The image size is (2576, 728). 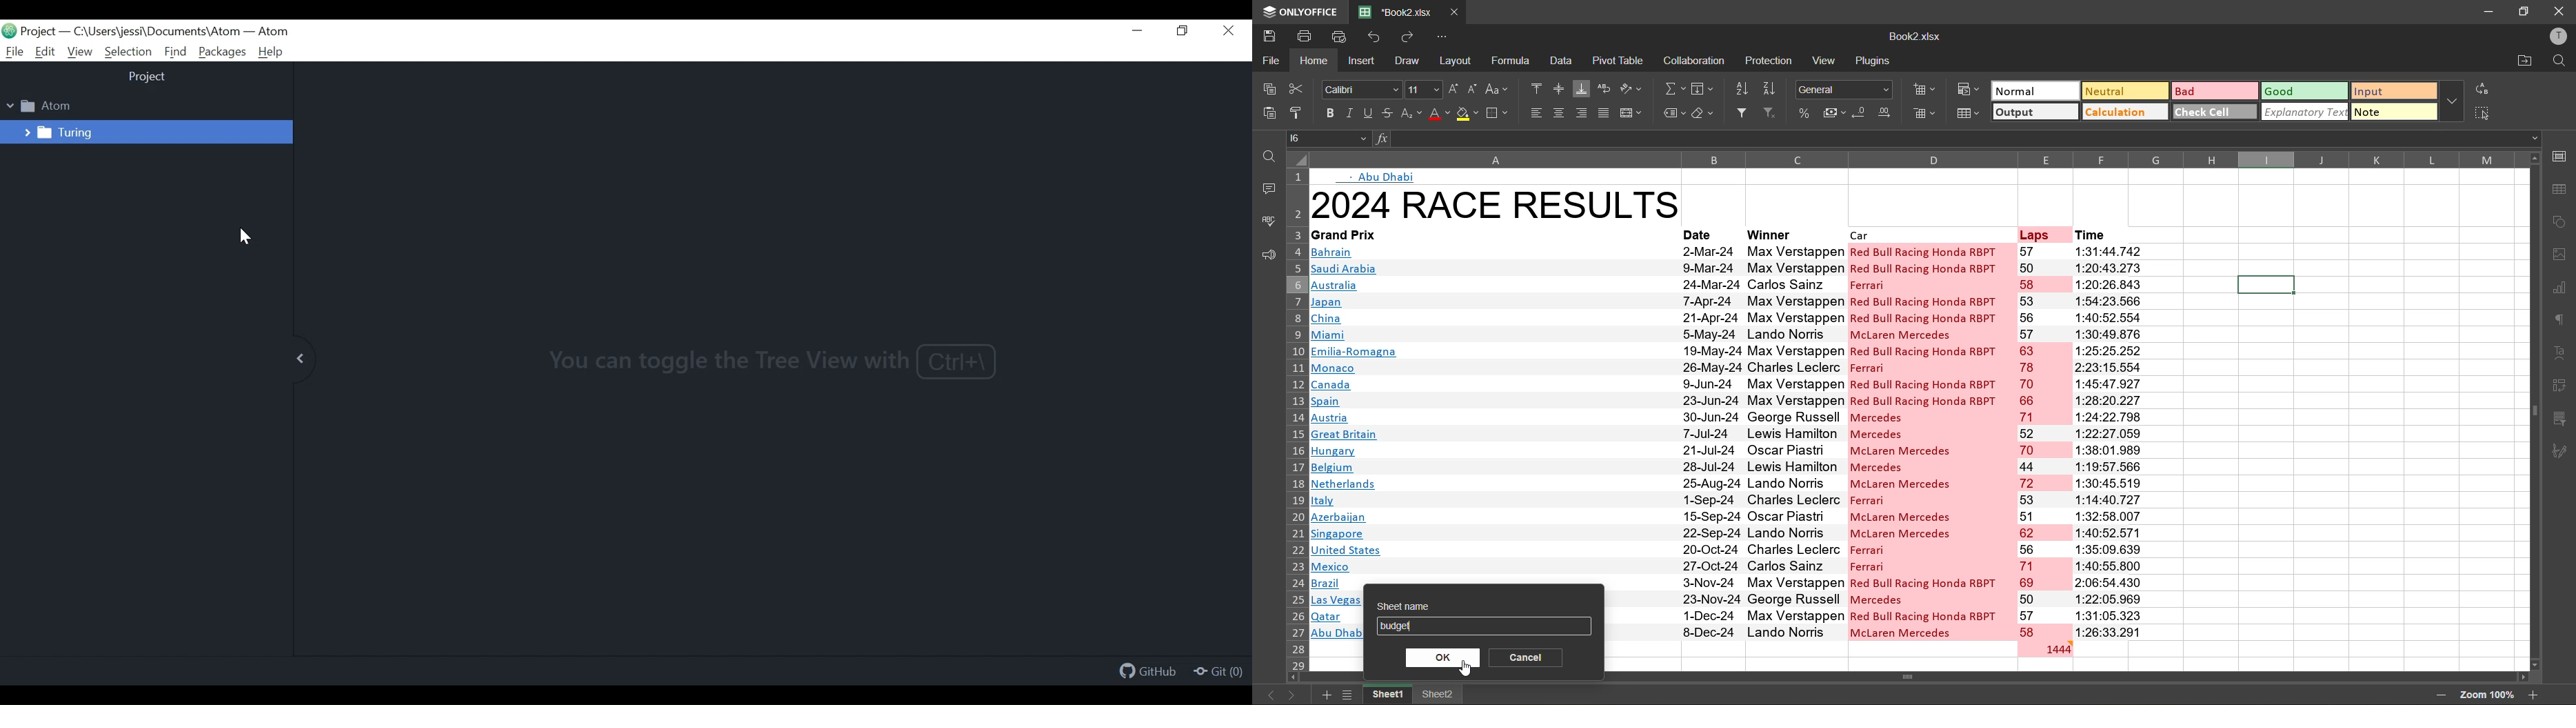 I want to click on align left, so click(x=1534, y=115).